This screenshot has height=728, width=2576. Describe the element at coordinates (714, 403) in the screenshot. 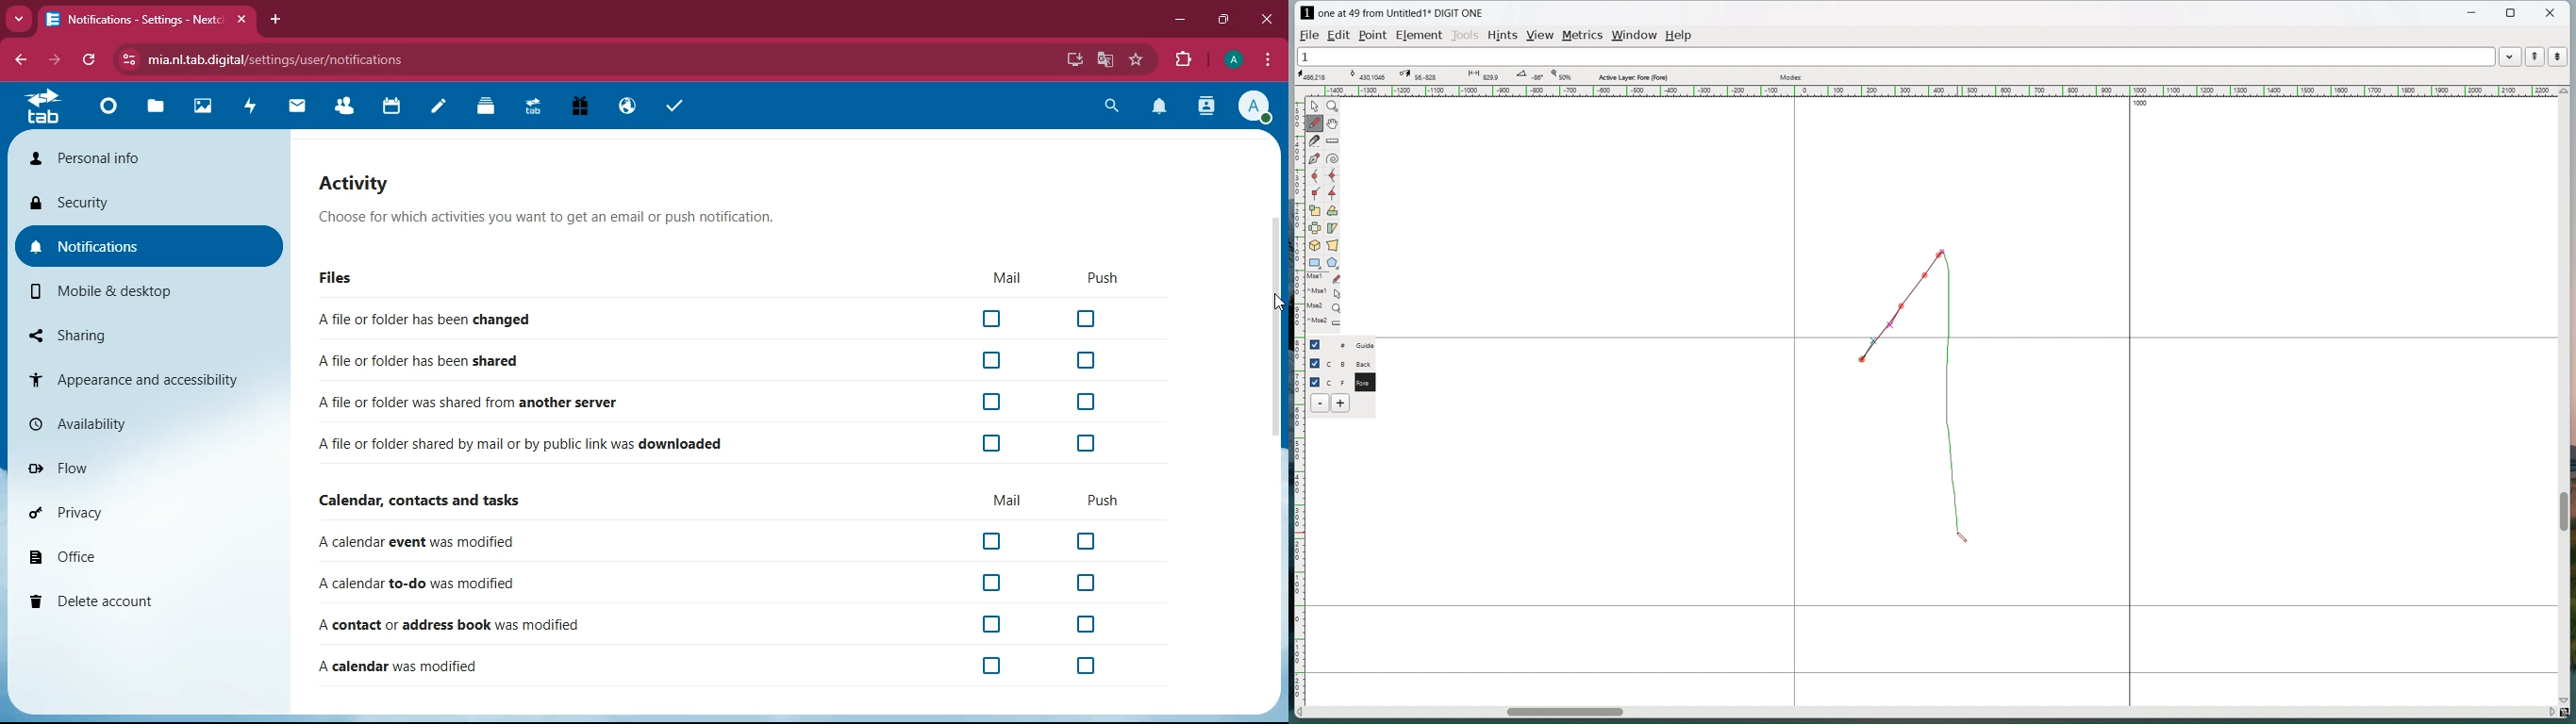

I see `A file or folder was shared from another server` at that location.